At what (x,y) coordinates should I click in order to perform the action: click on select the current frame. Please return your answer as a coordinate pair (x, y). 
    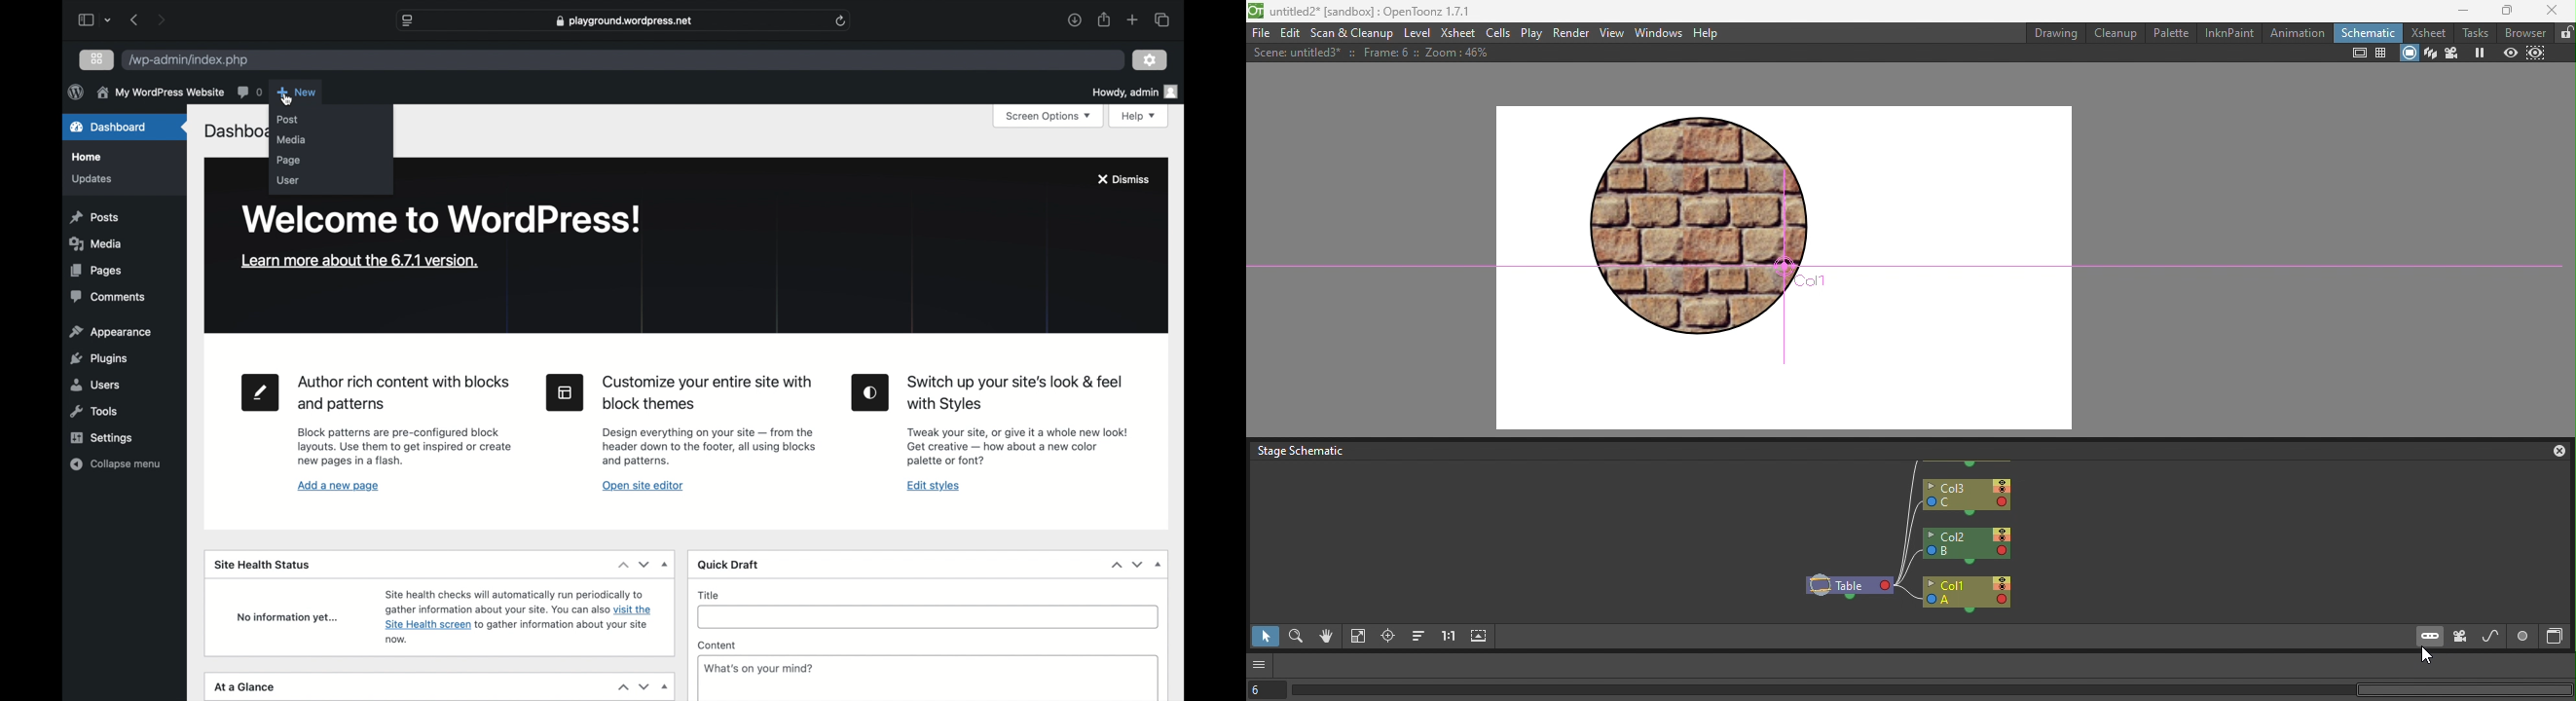
    Looking at the image, I should click on (1267, 690).